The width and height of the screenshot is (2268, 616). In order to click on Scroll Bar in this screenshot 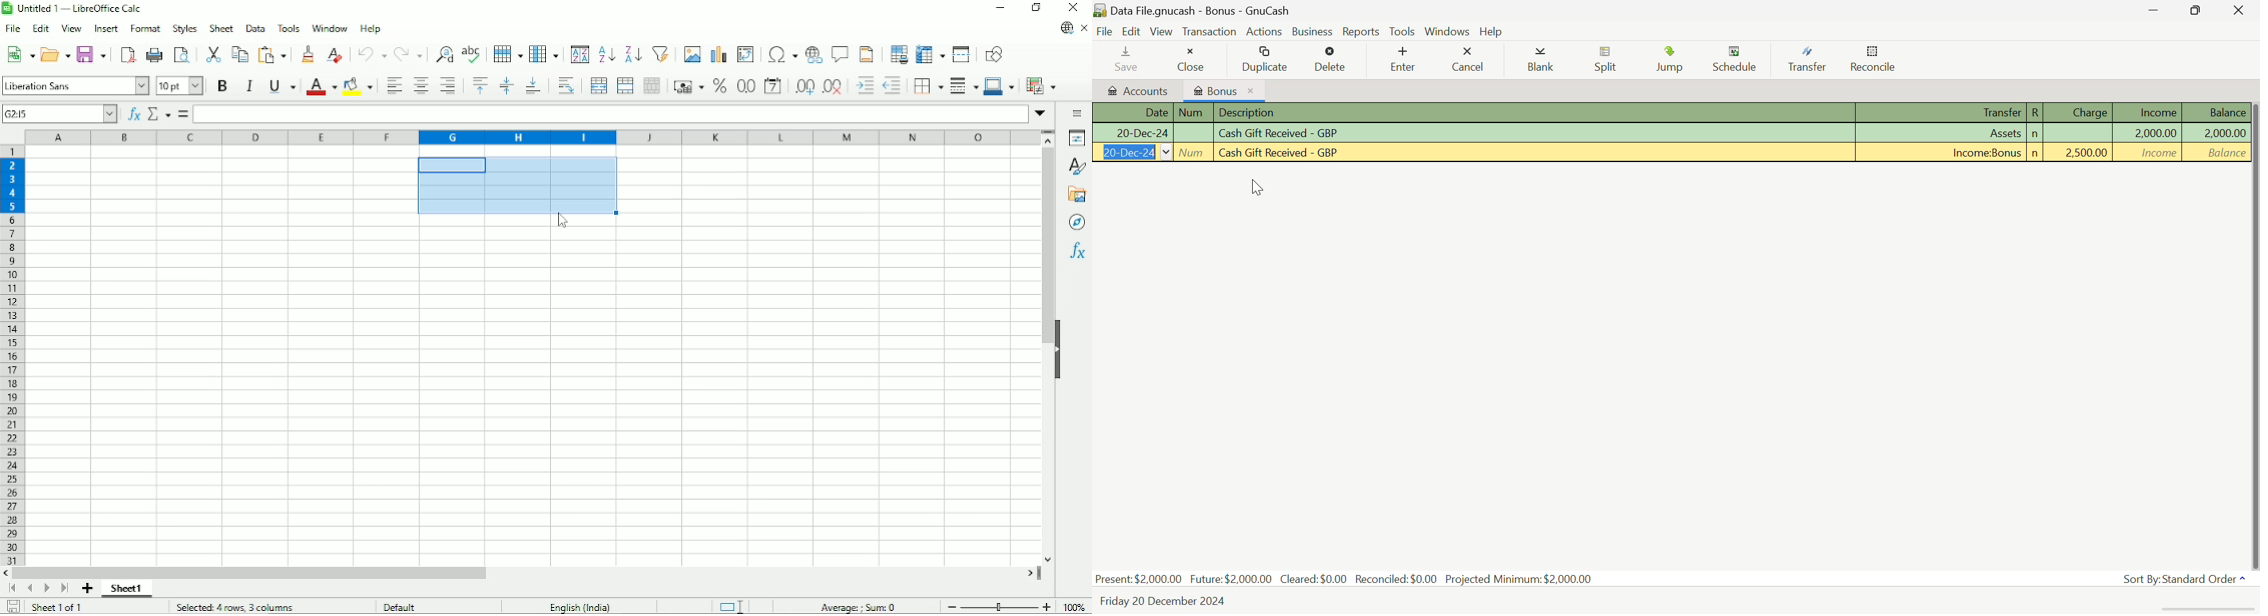, I will do `click(2253, 331)`.